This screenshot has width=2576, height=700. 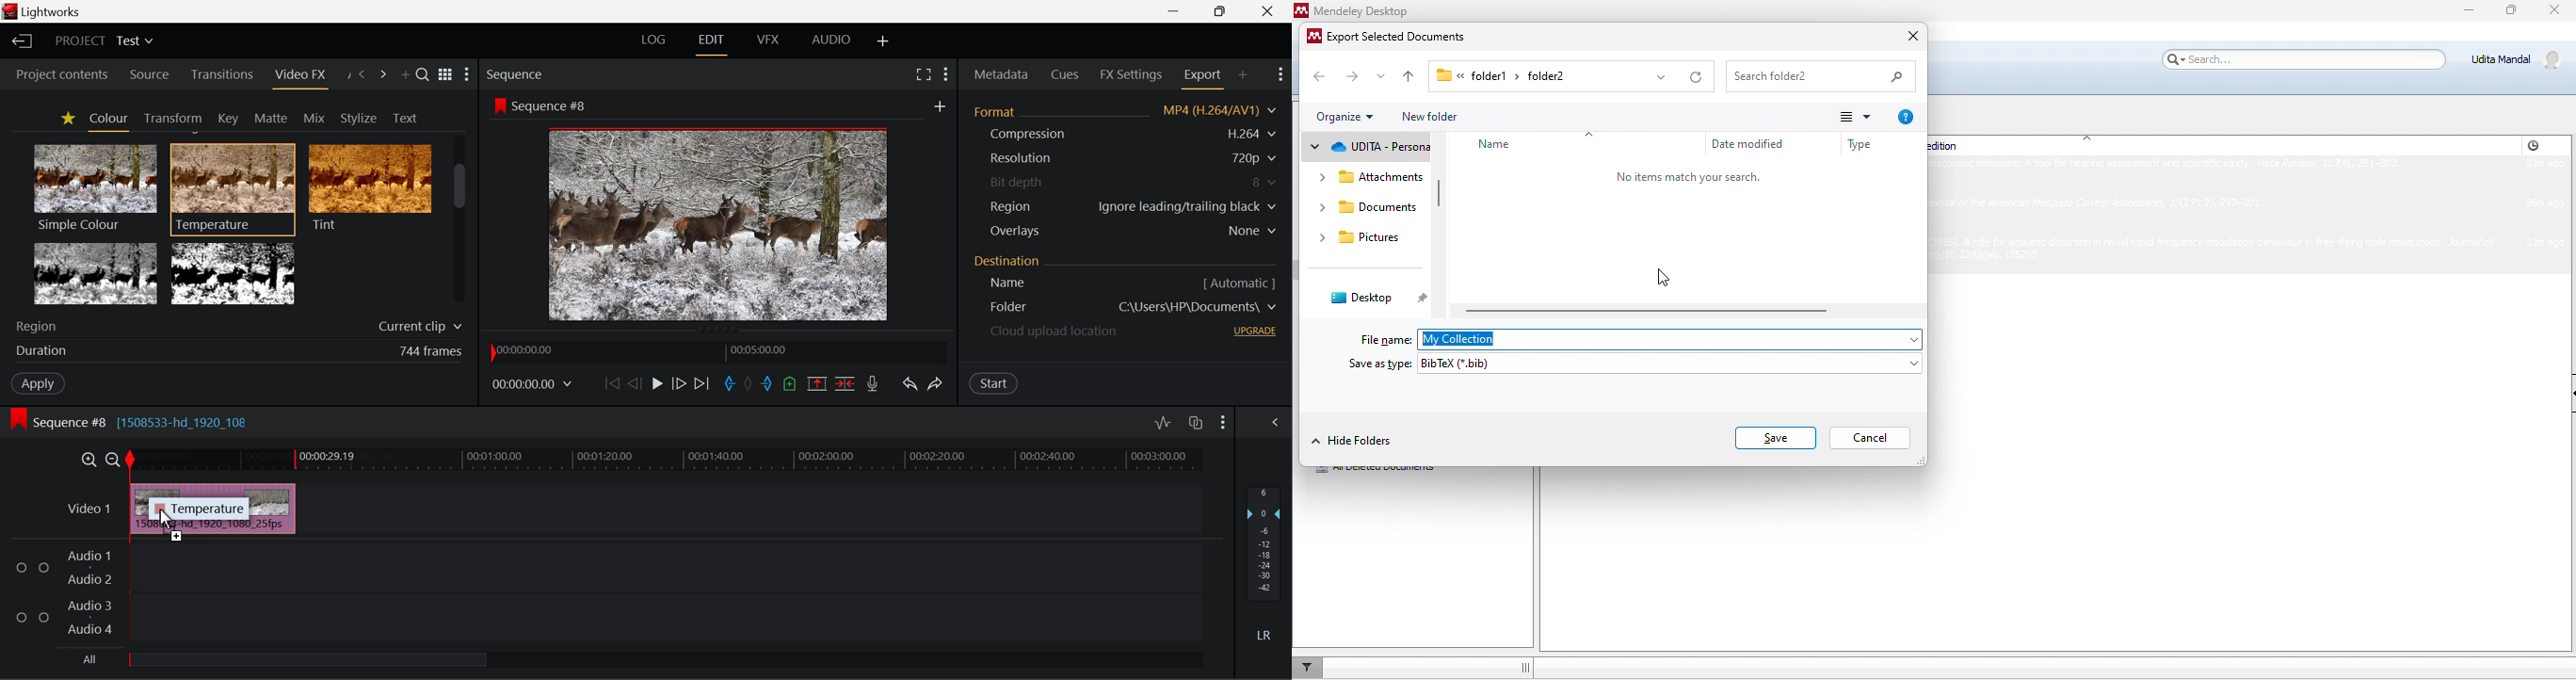 I want to click on Audio 3, so click(x=87, y=606).